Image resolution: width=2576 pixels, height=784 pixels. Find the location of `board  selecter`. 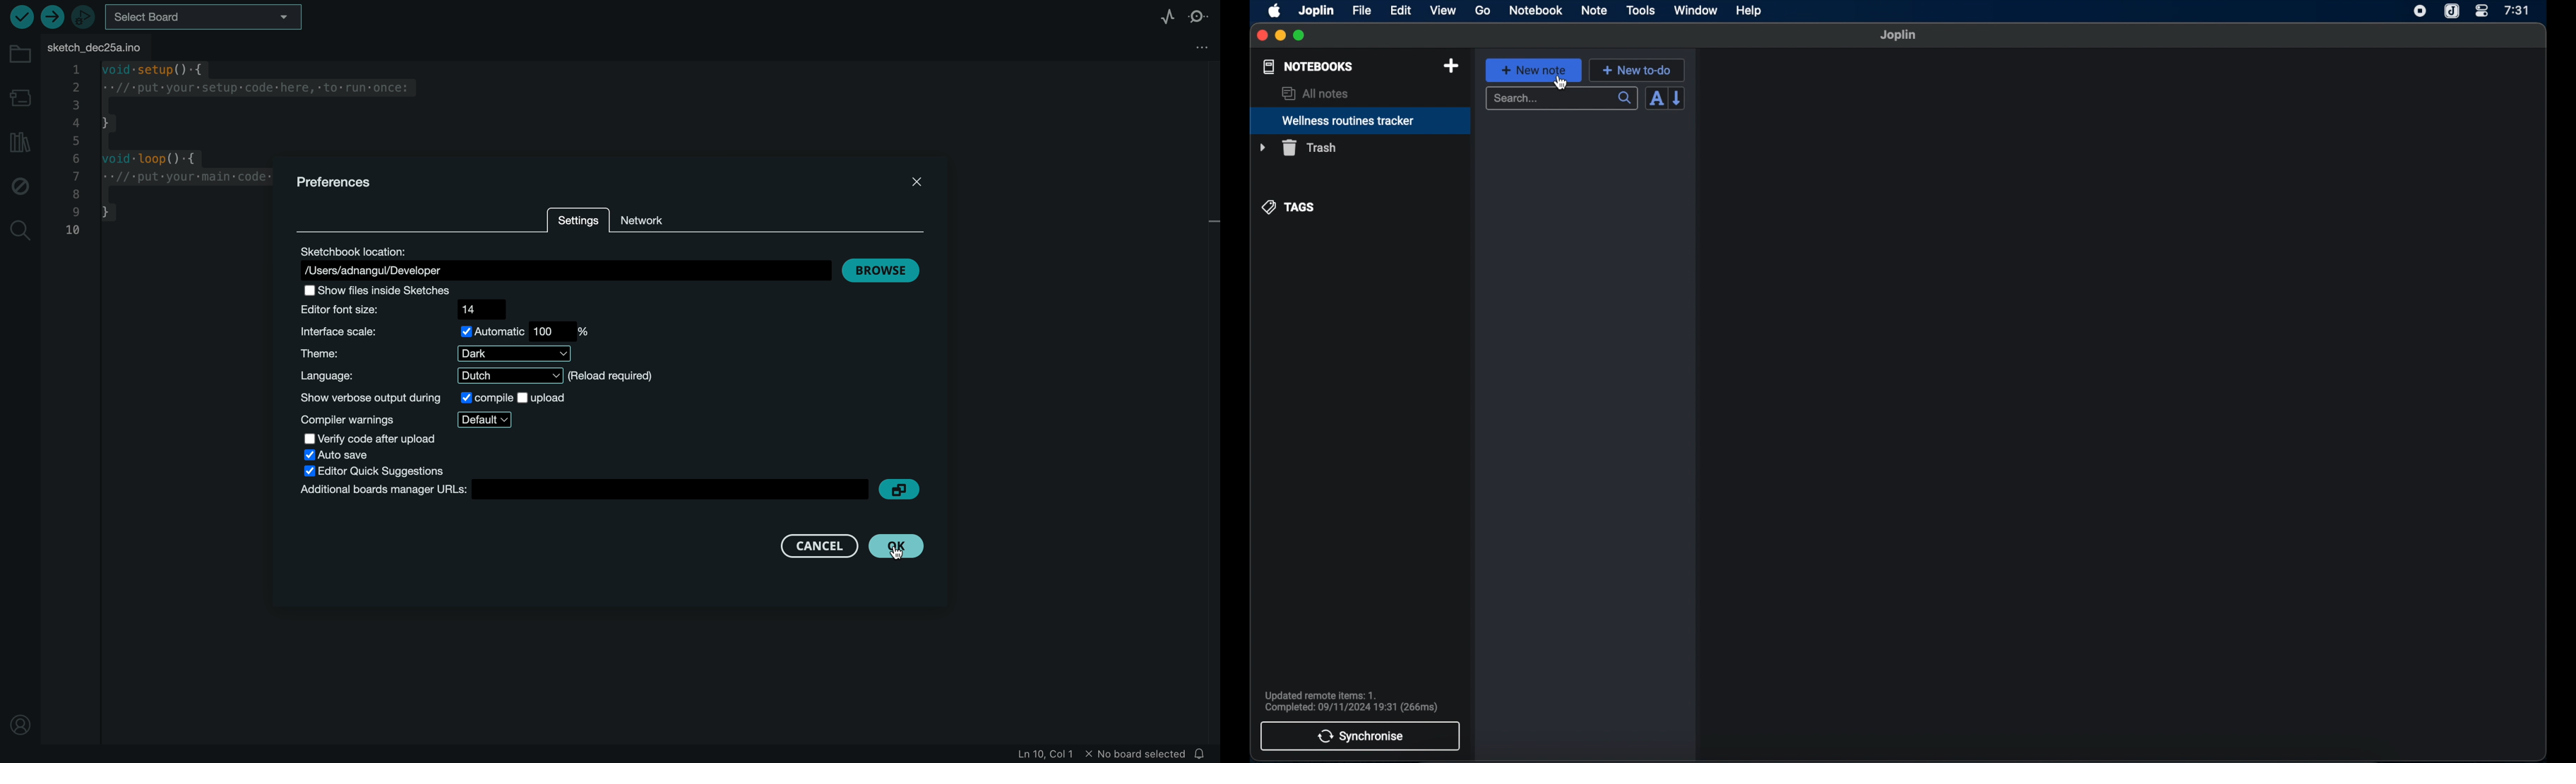

board  selecter is located at coordinates (205, 19).